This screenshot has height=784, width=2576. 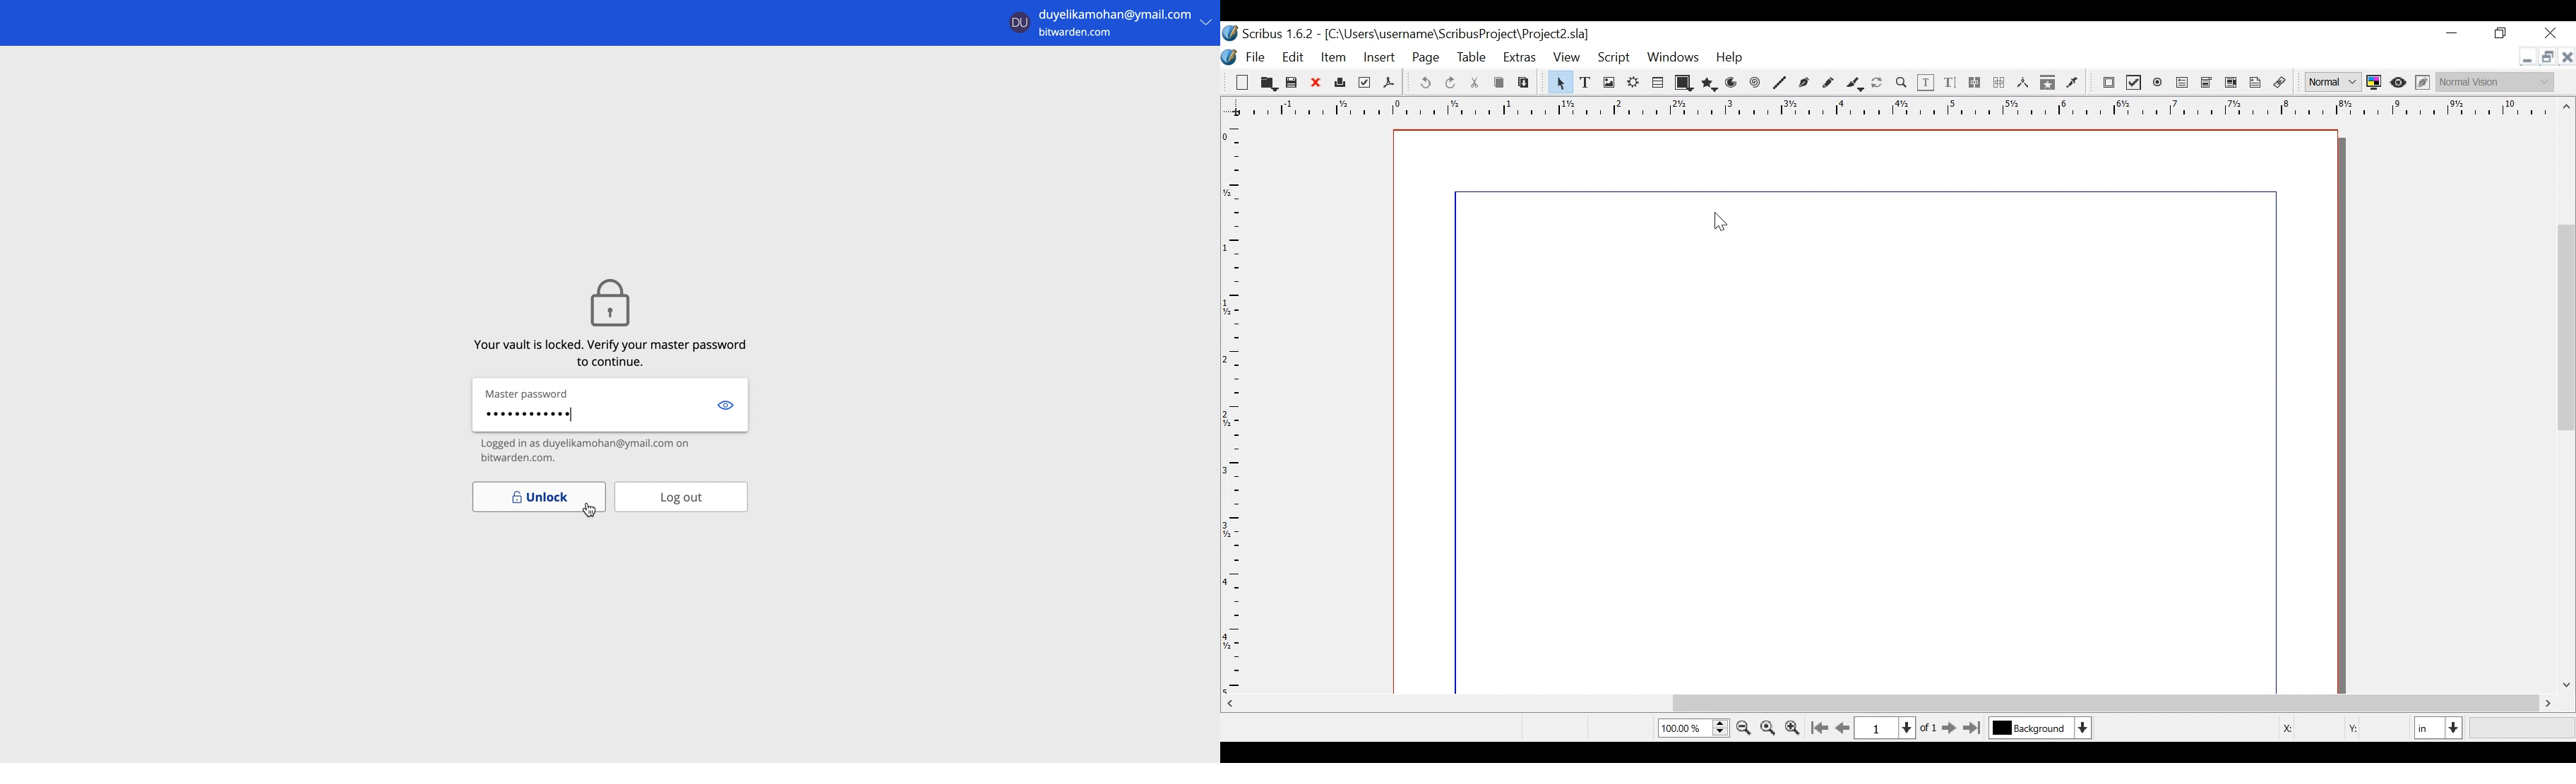 I want to click on Bezier curve, so click(x=1804, y=83).